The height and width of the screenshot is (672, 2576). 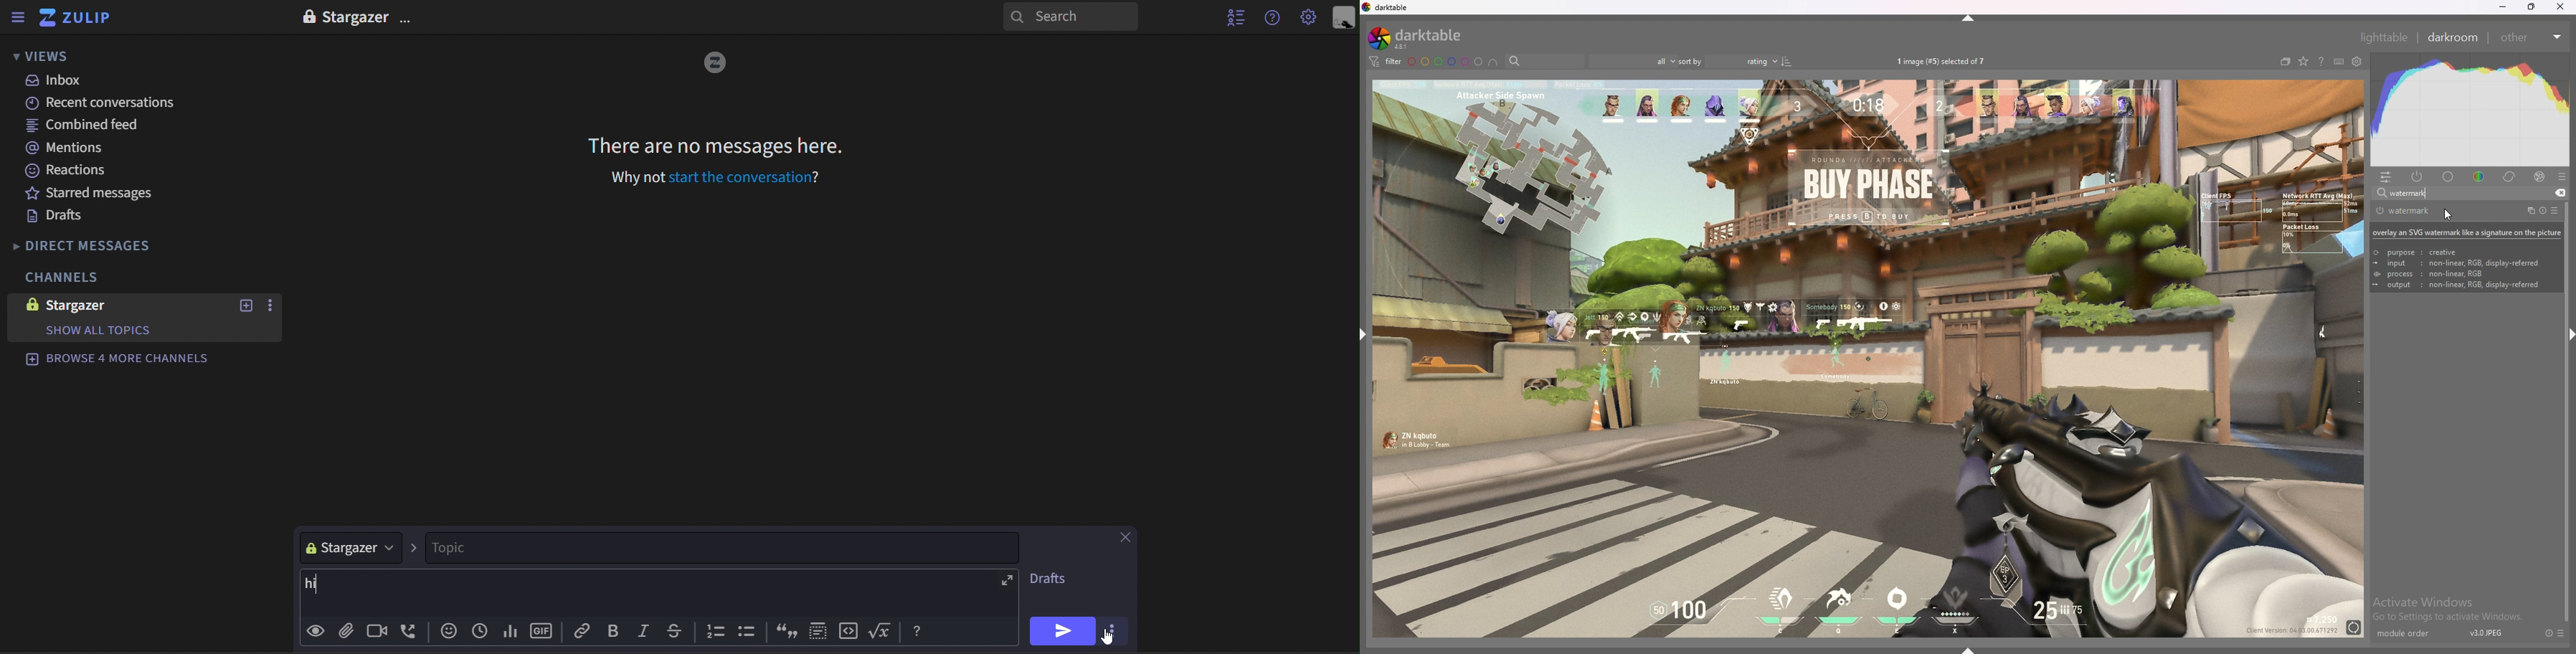 What do you see at coordinates (481, 632) in the screenshot?
I see `add global time` at bounding box center [481, 632].